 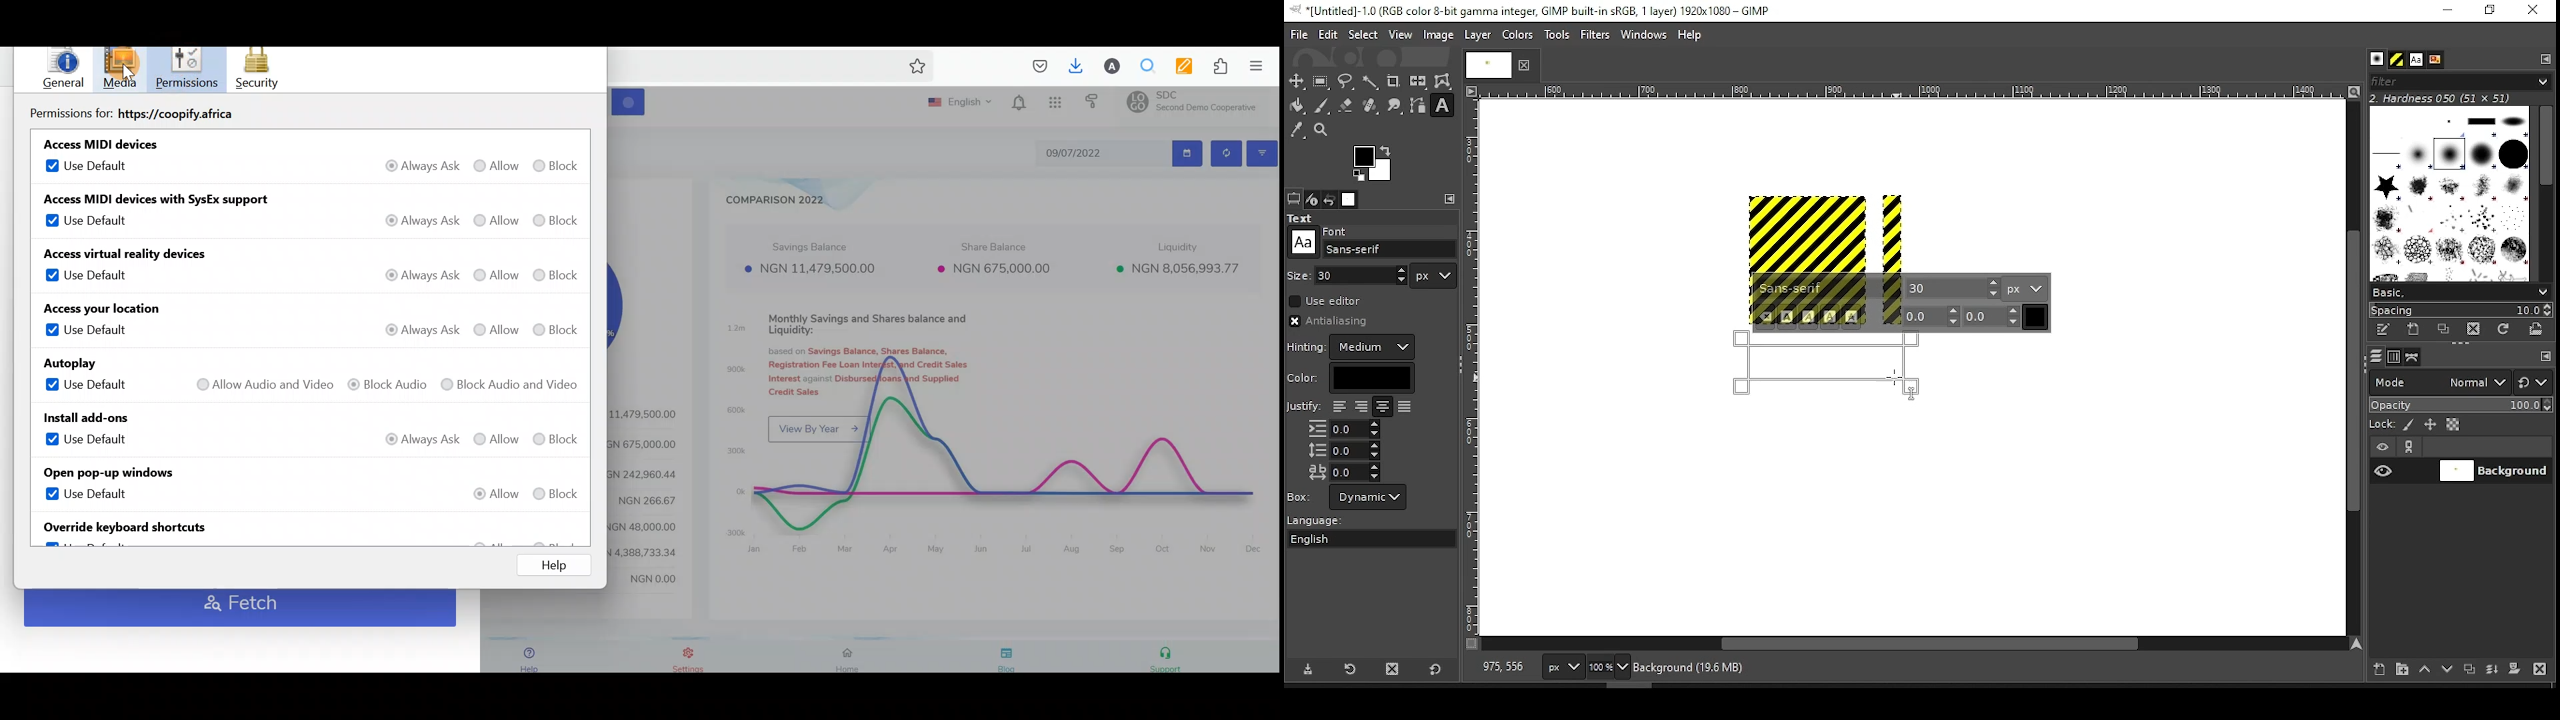 What do you see at coordinates (1562, 669) in the screenshot?
I see `px` at bounding box center [1562, 669].